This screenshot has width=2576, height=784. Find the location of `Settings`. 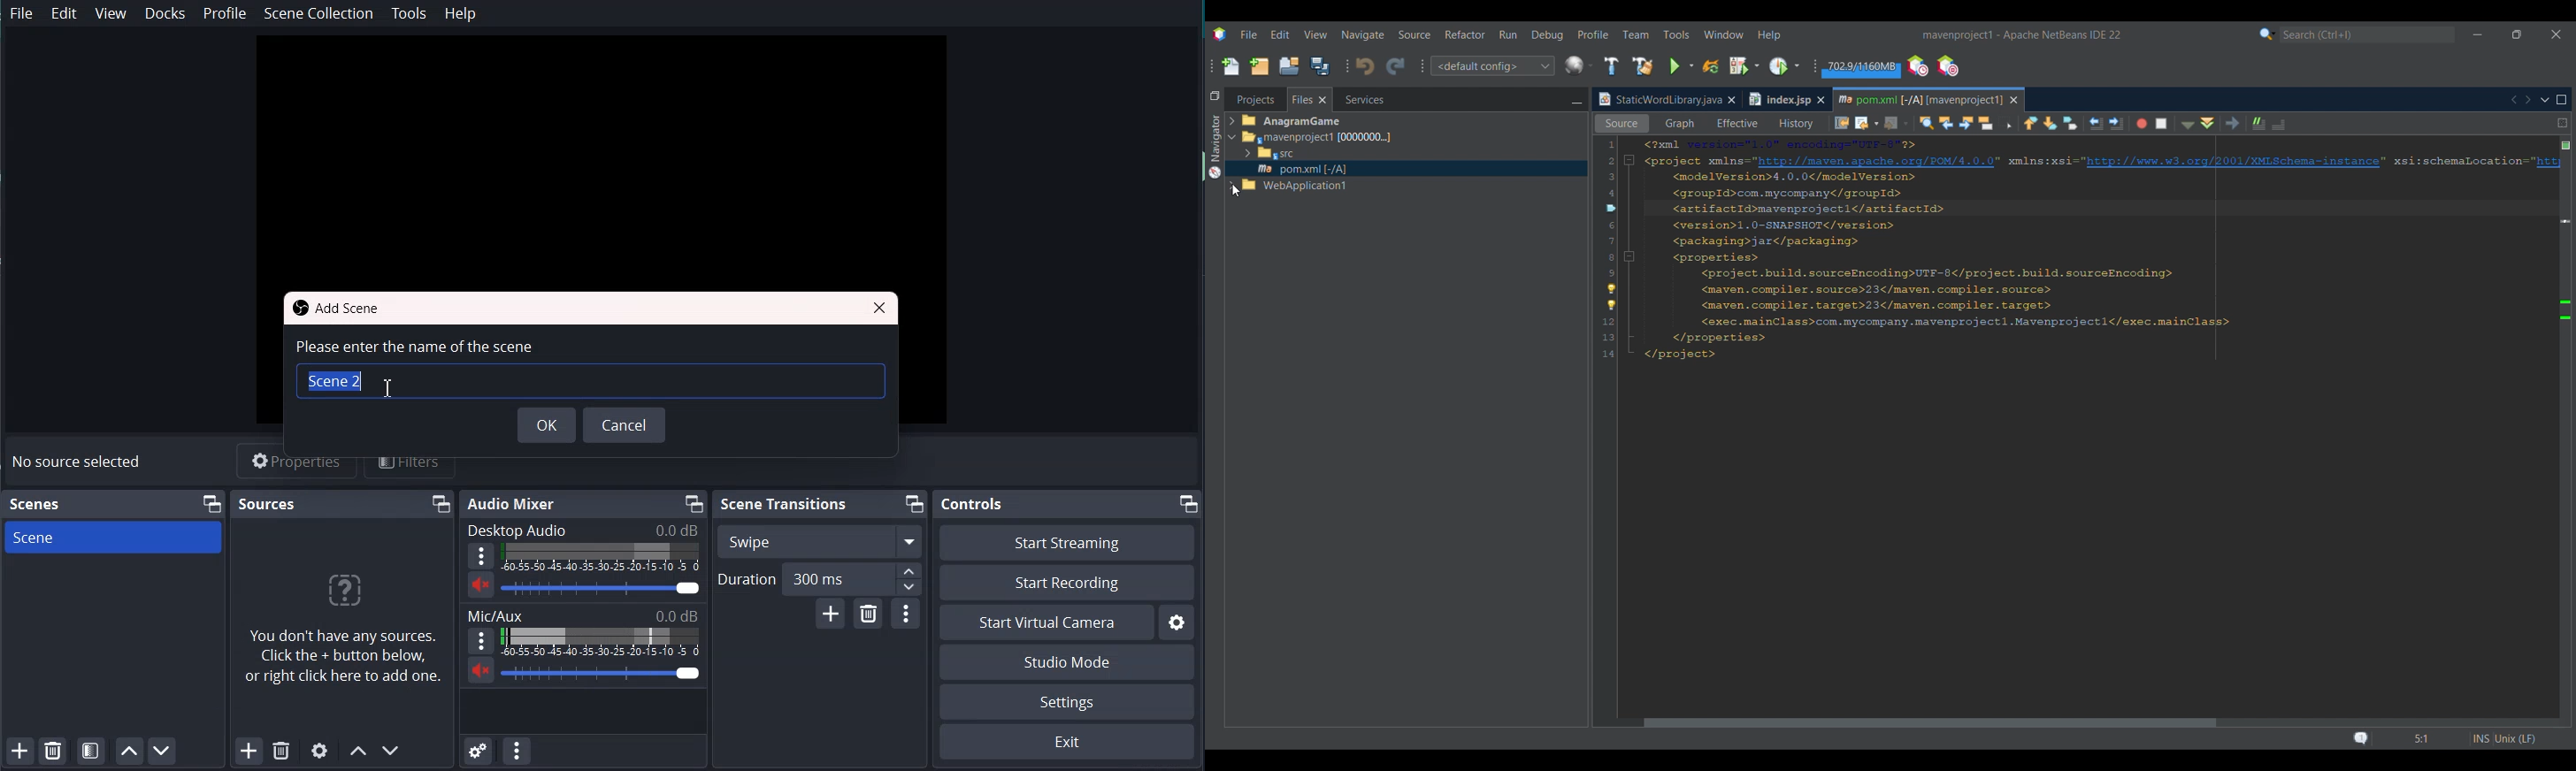

Settings is located at coordinates (1177, 622).